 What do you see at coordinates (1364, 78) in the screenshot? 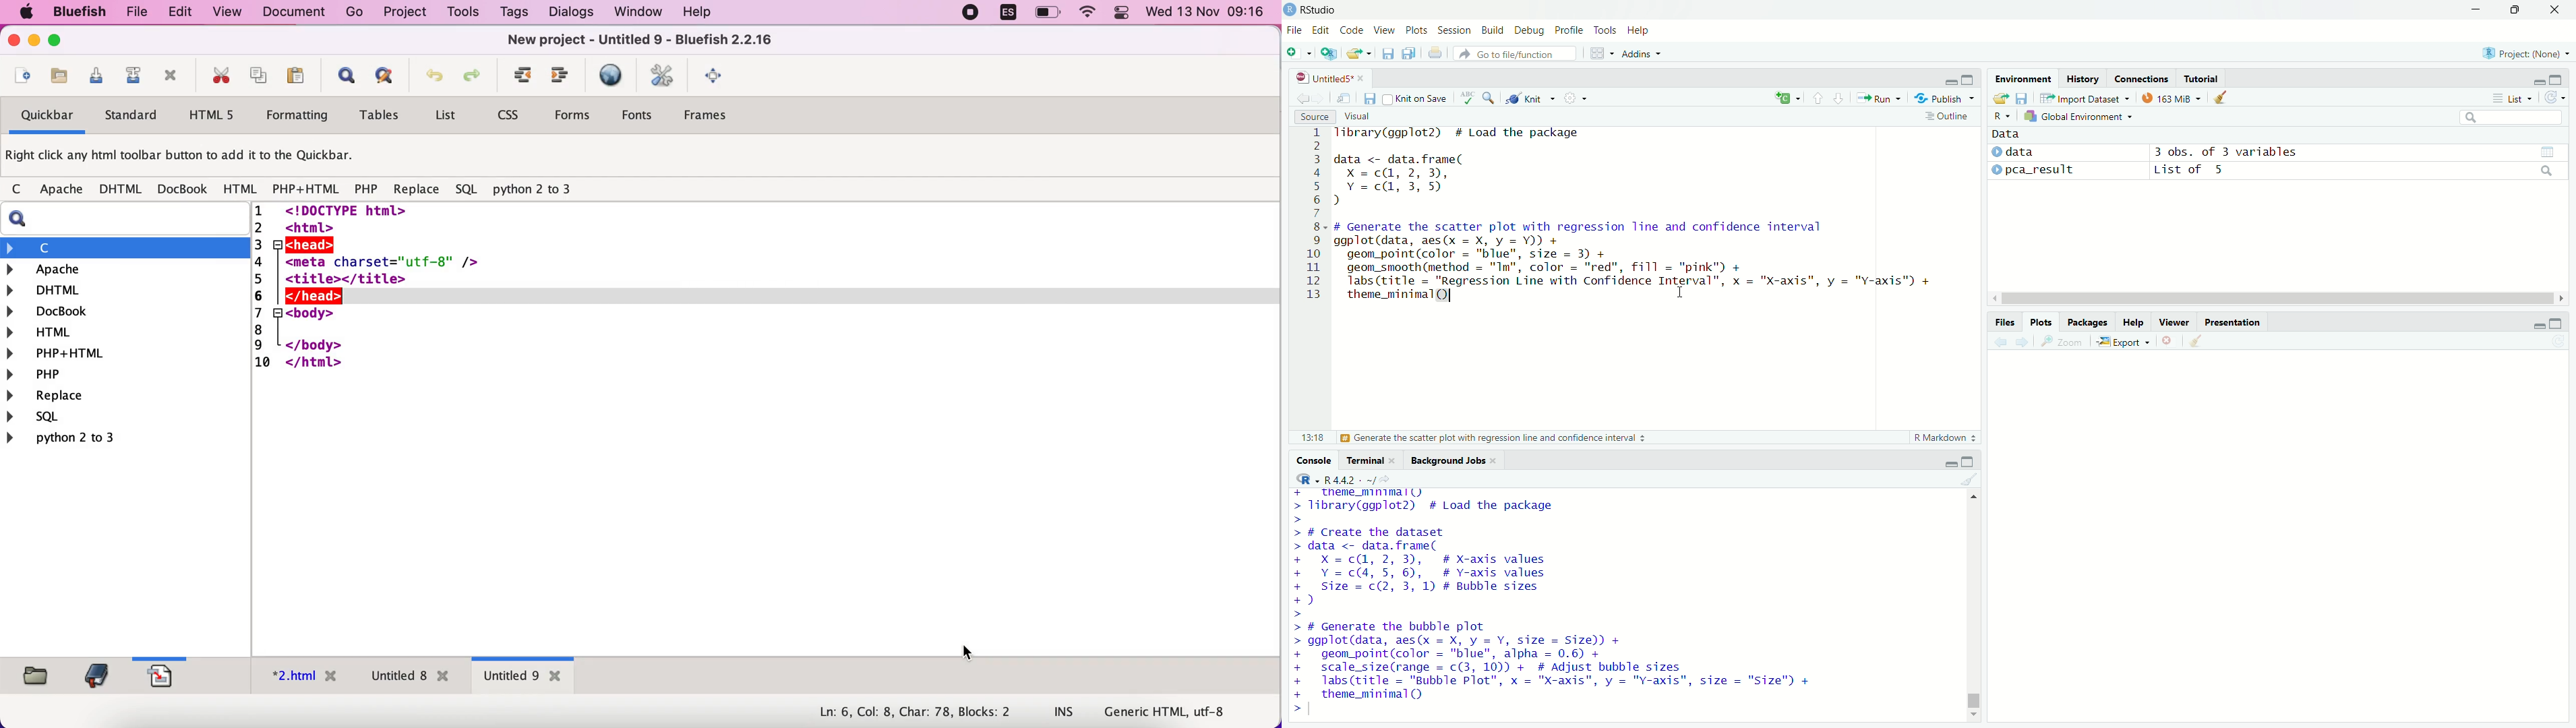
I see `close` at bounding box center [1364, 78].